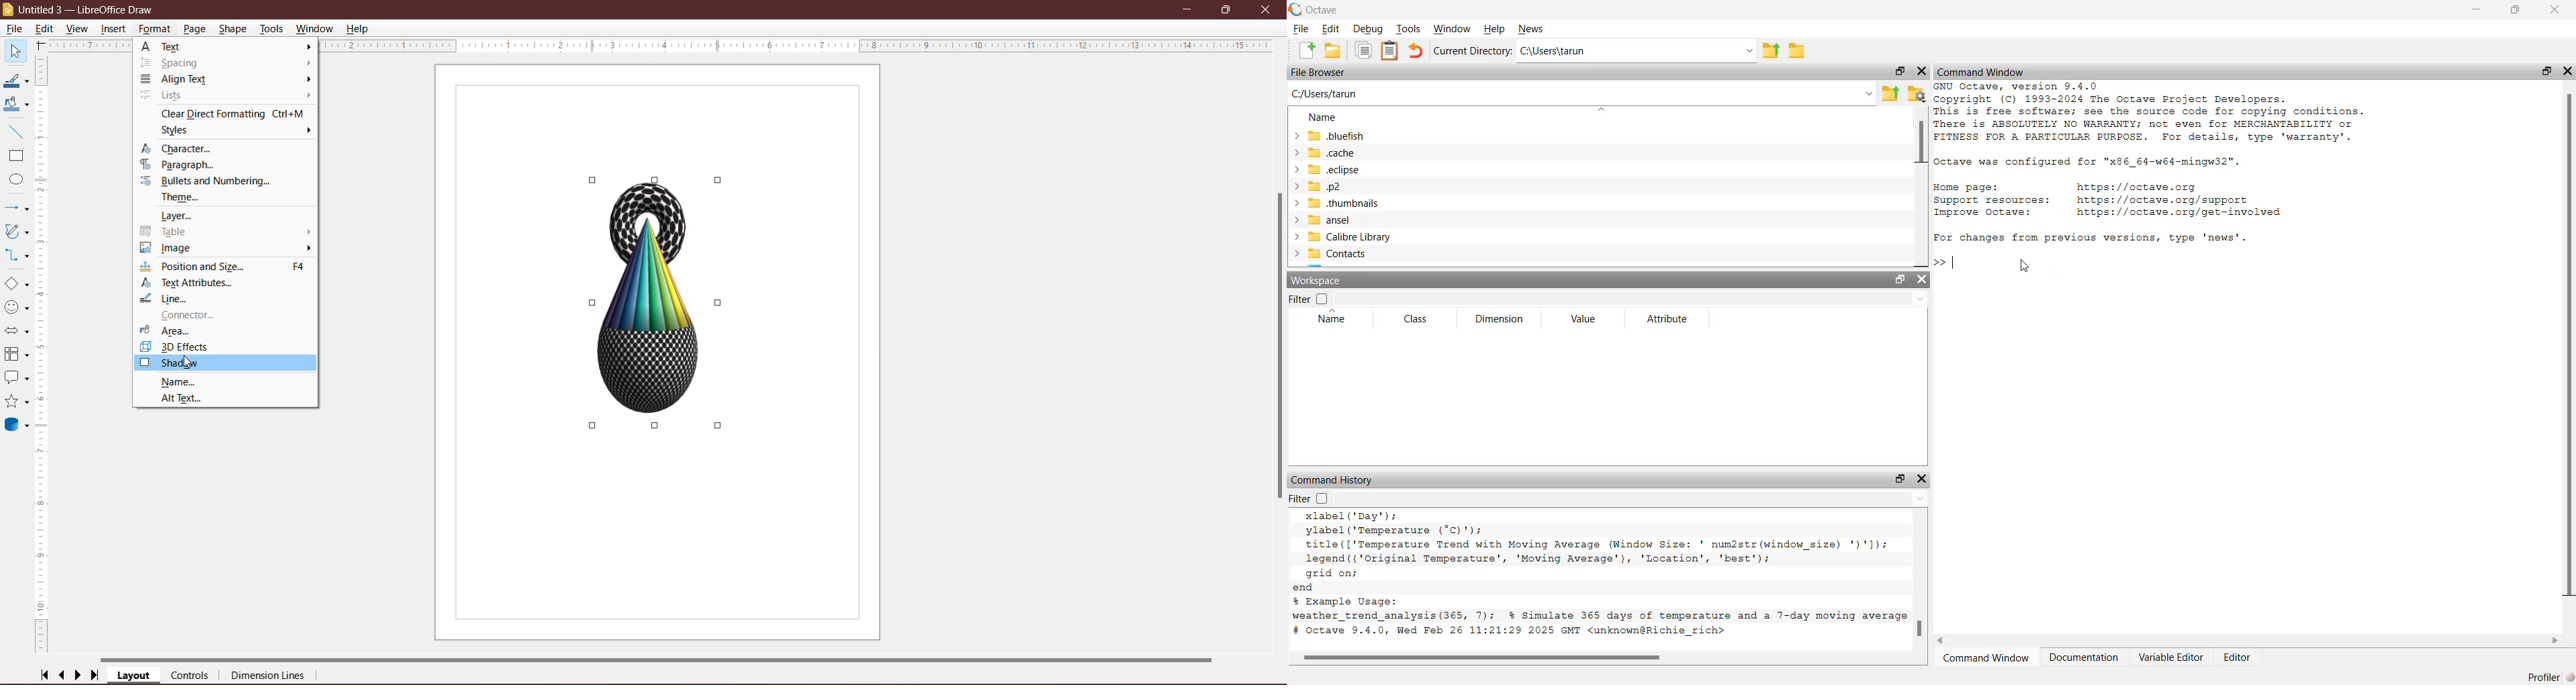 The image size is (2576, 700). Describe the element at coordinates (184, 131) in the screenshot. I see `Styles` at that location.